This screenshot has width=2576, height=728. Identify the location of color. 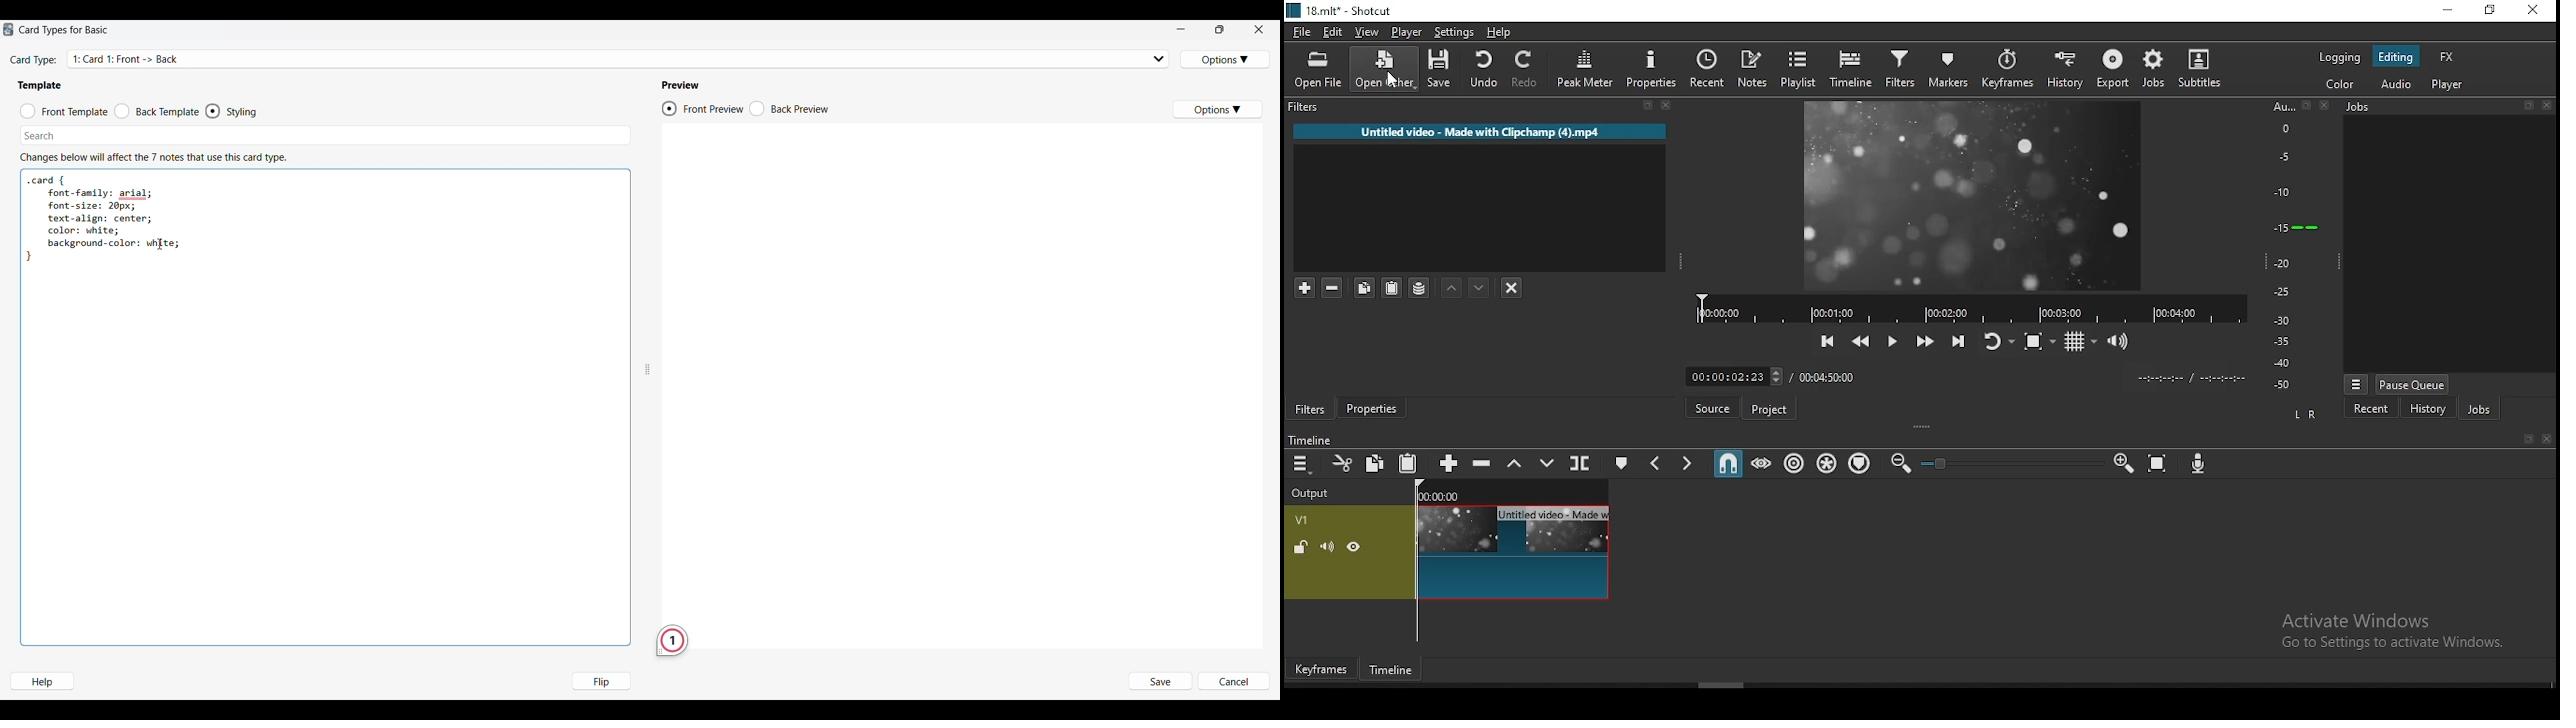
(2339, 86).